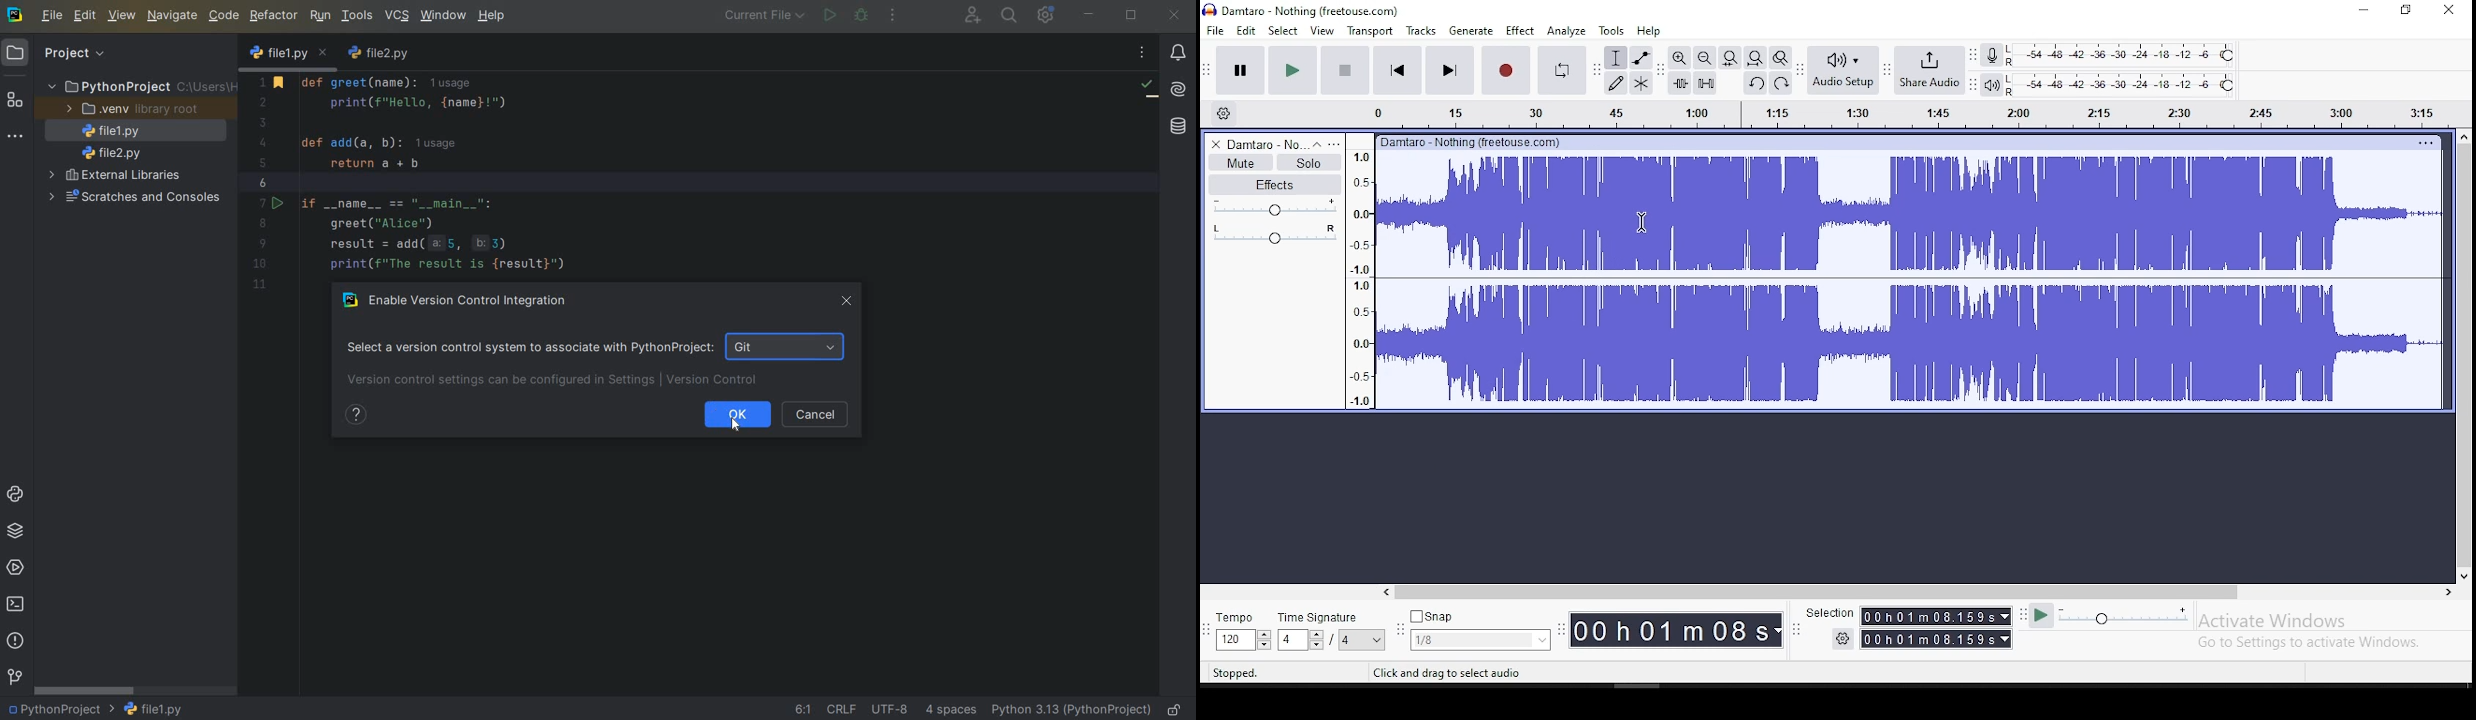 The width and height of the screenshot is (2492, 728). Describe the element at coordinates (1248, 30) in the screenshot. I see `edit` at that location.